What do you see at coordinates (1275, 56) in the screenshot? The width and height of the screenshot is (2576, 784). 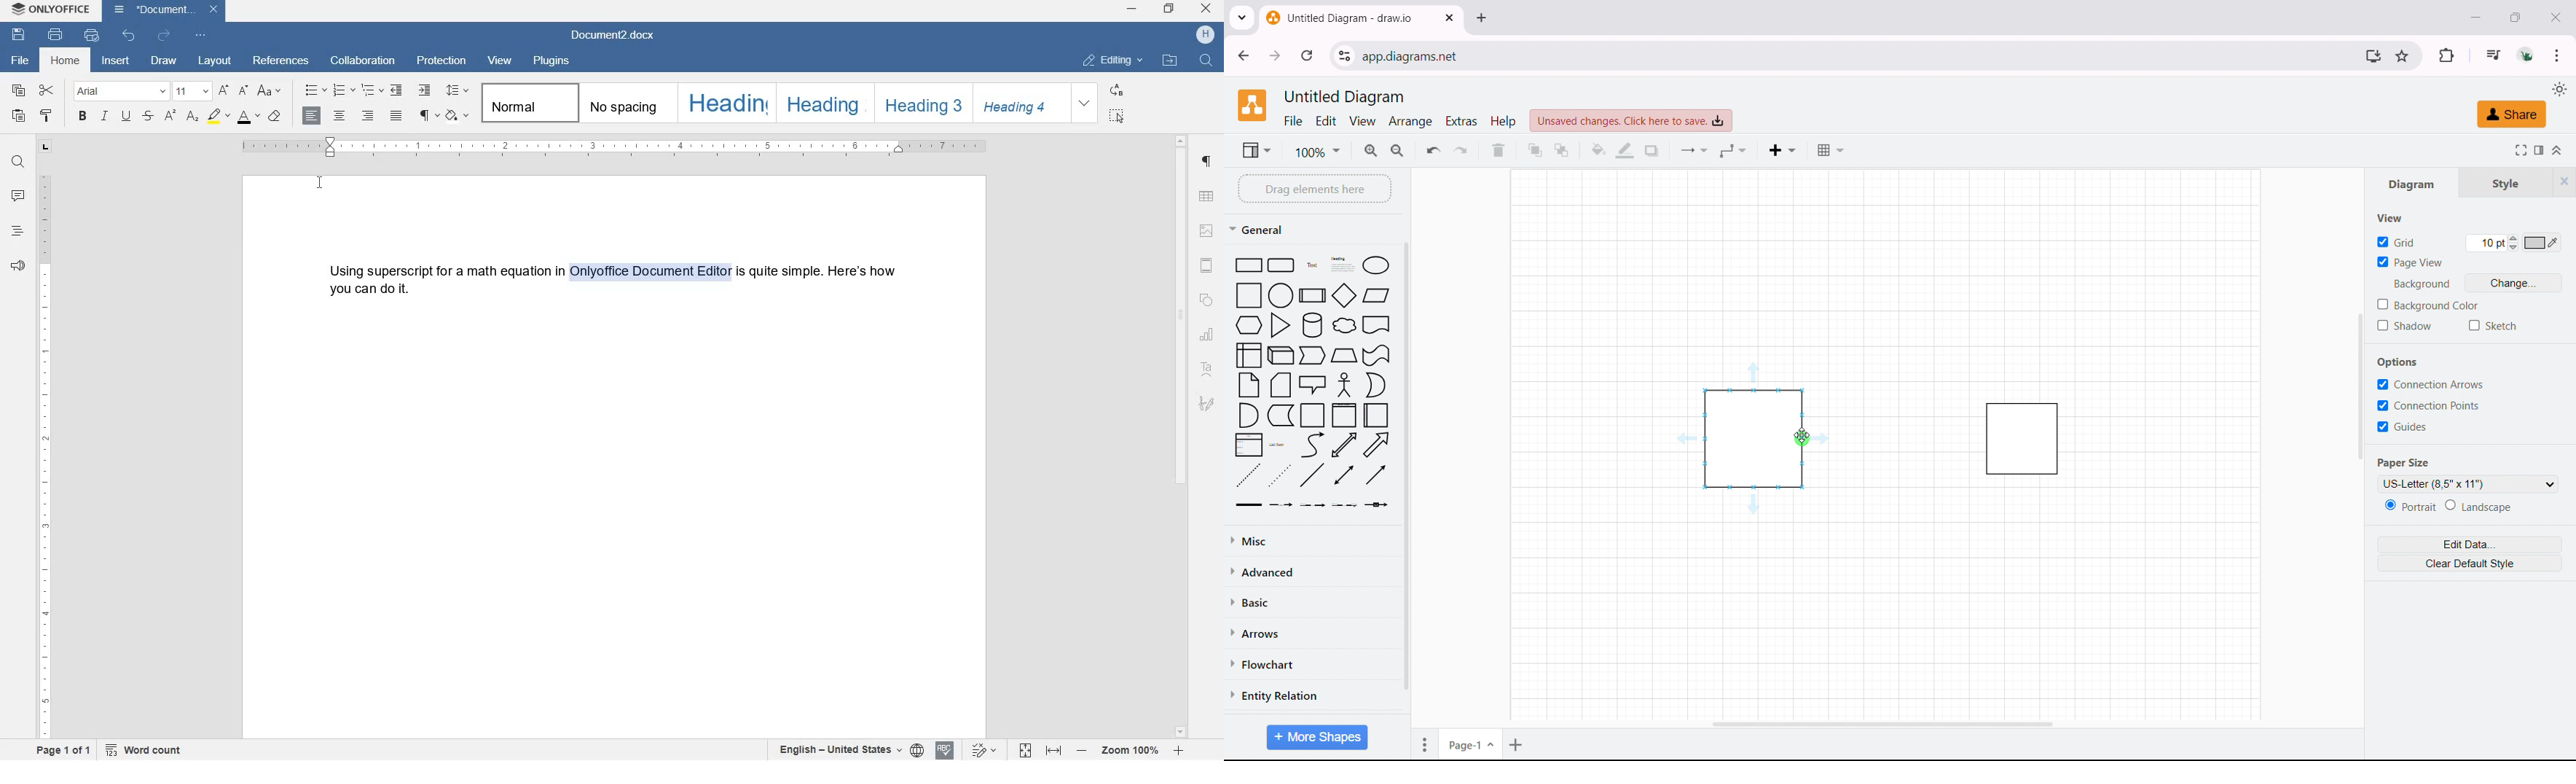 I see `click to go forward, hold to see history` at bounding box center [1275, 56].